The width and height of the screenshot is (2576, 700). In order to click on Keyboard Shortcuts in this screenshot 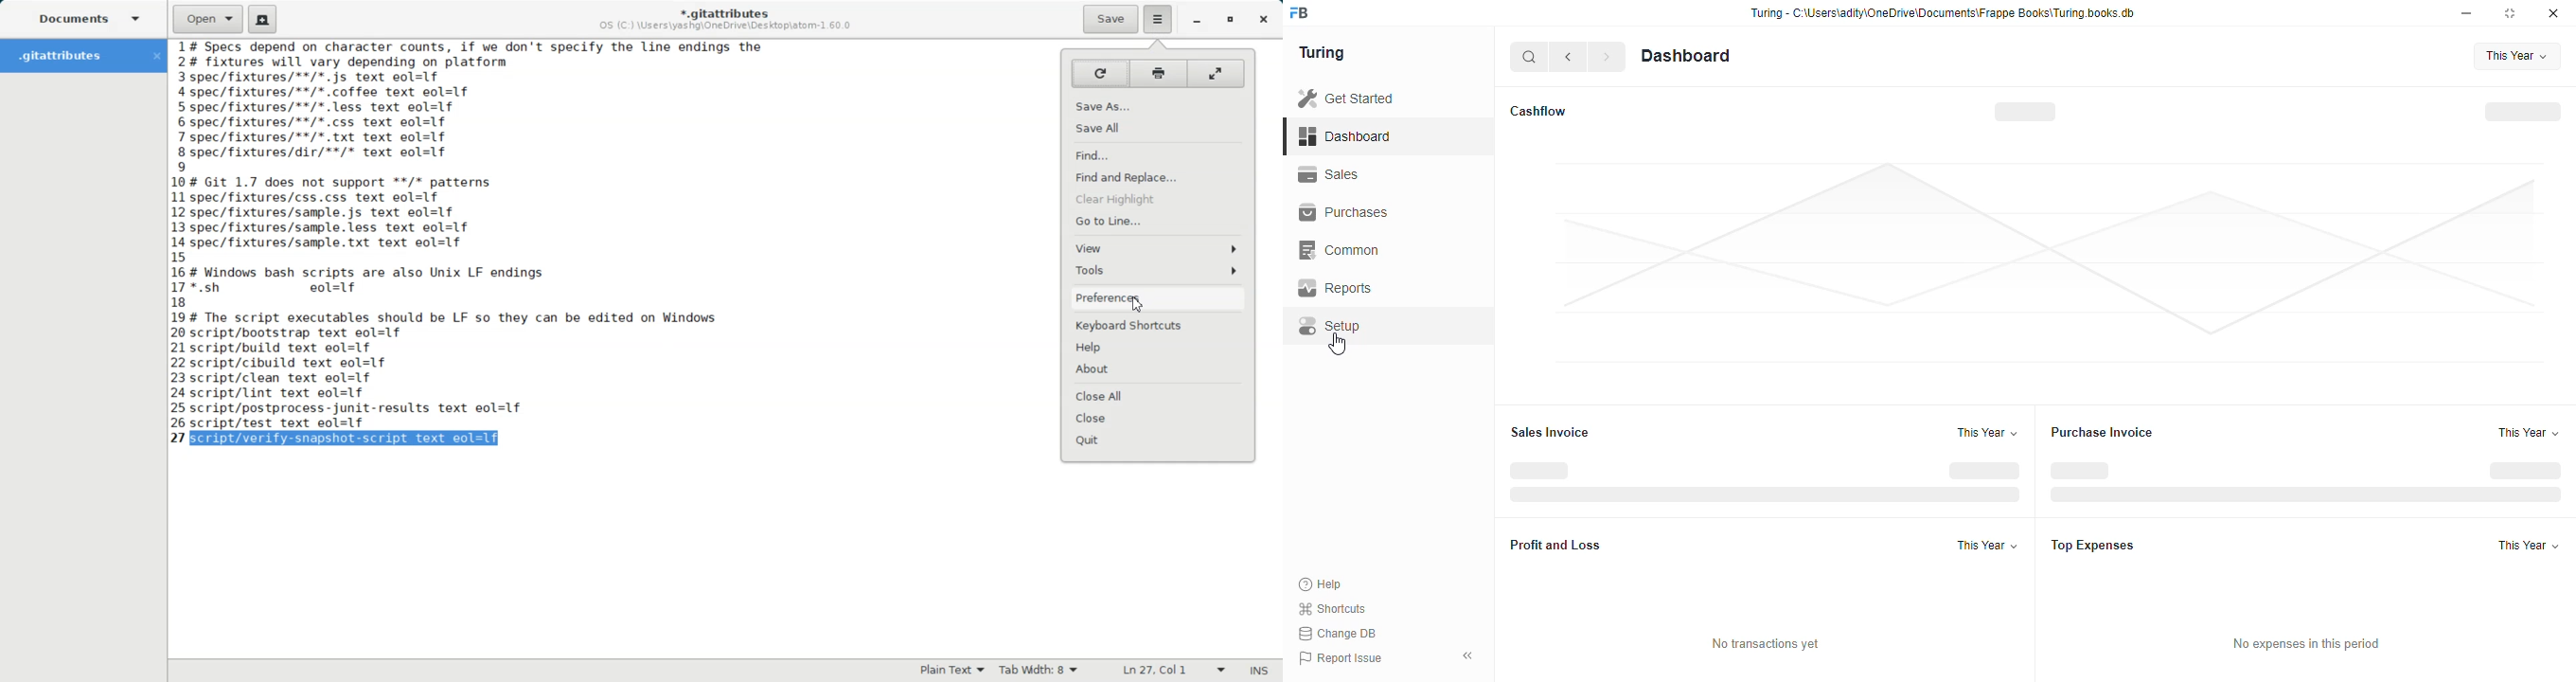, I will do `click(1159, 326)`.